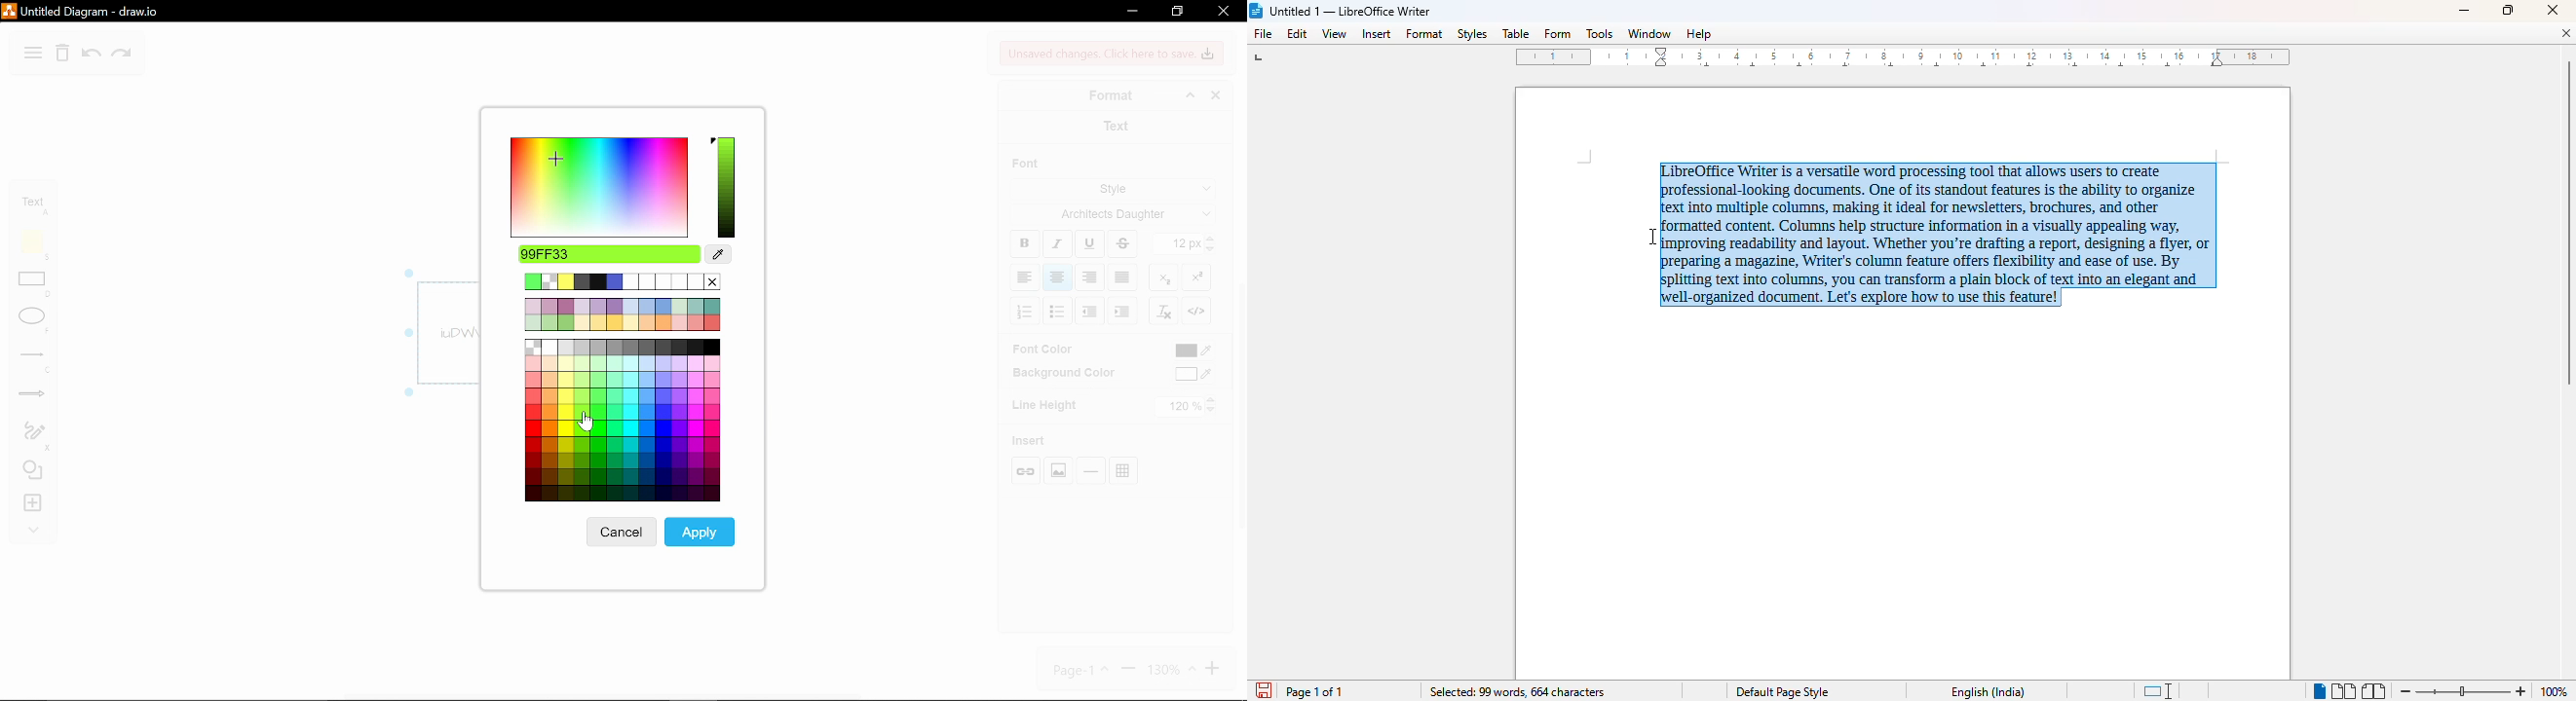  Describe the element at coordinates (30, 434) in the screenshot. I see `freehand` at that location.